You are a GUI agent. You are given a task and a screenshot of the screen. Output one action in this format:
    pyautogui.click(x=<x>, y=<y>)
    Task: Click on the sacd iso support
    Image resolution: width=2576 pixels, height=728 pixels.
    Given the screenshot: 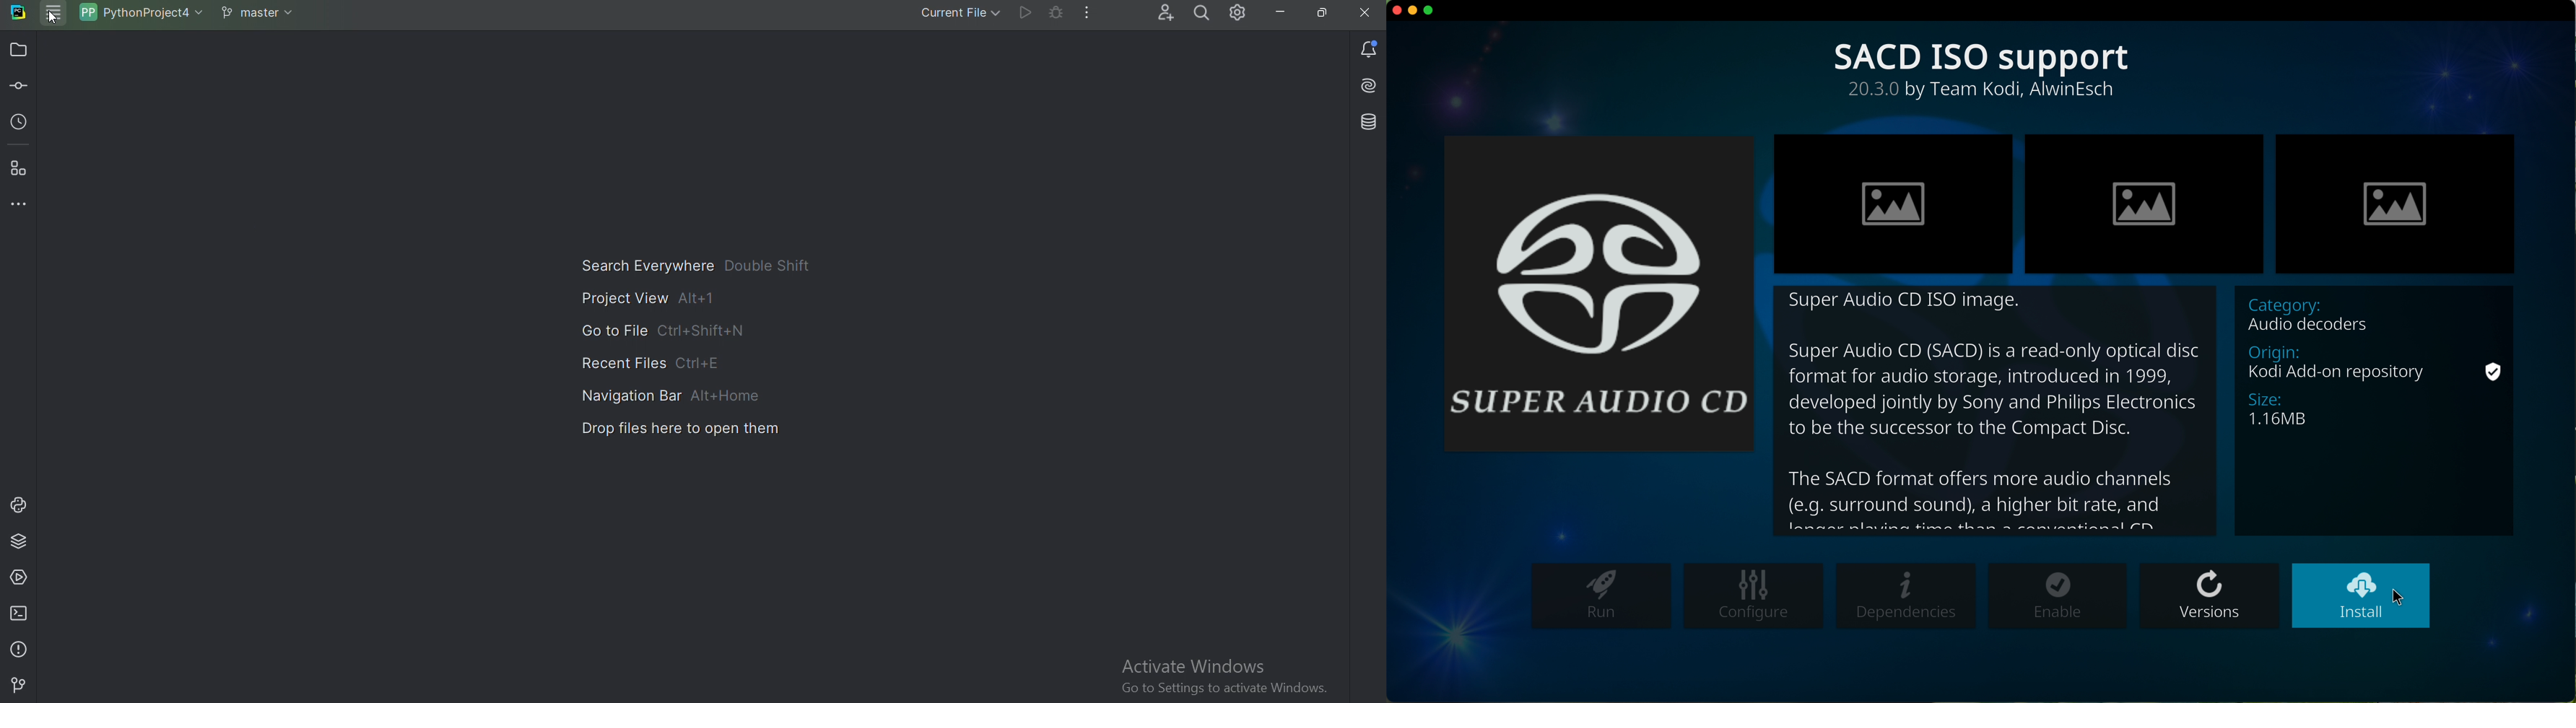 What is the action you would take?
    pyautogui.click(x=1984, y=57)
    